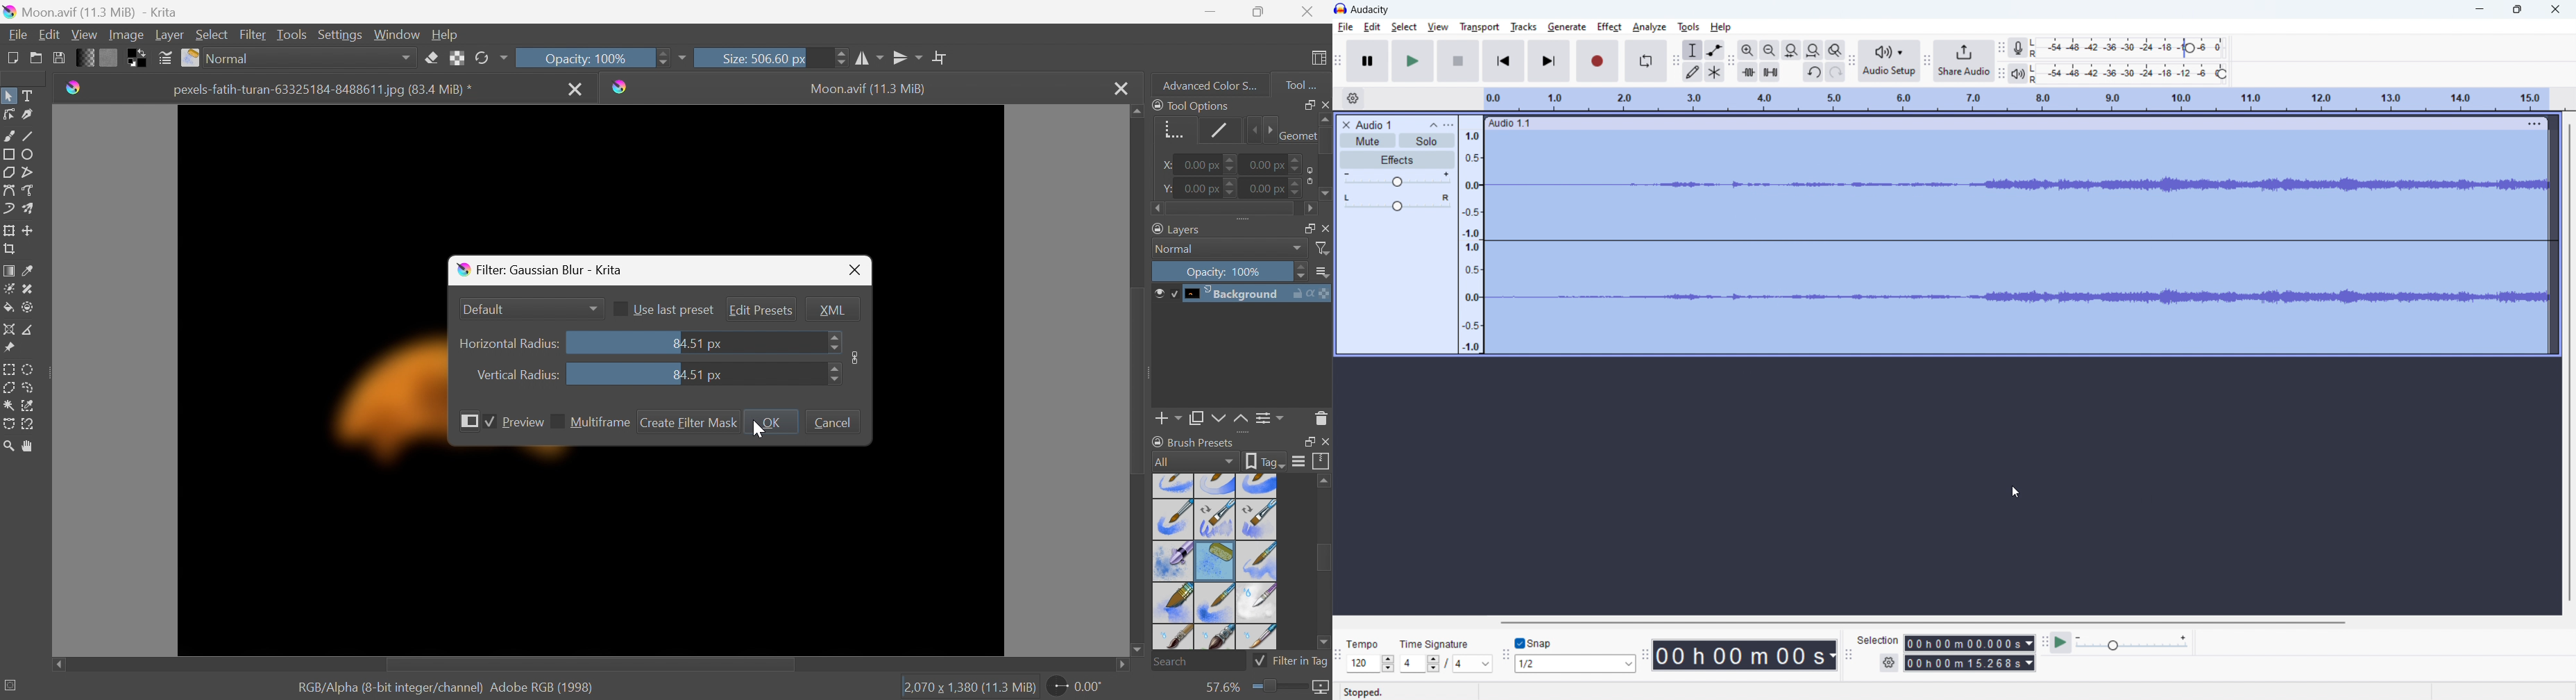 The height and width of the screenshot is (700, 2576). I want to click on share audio, so click(1964, 61).